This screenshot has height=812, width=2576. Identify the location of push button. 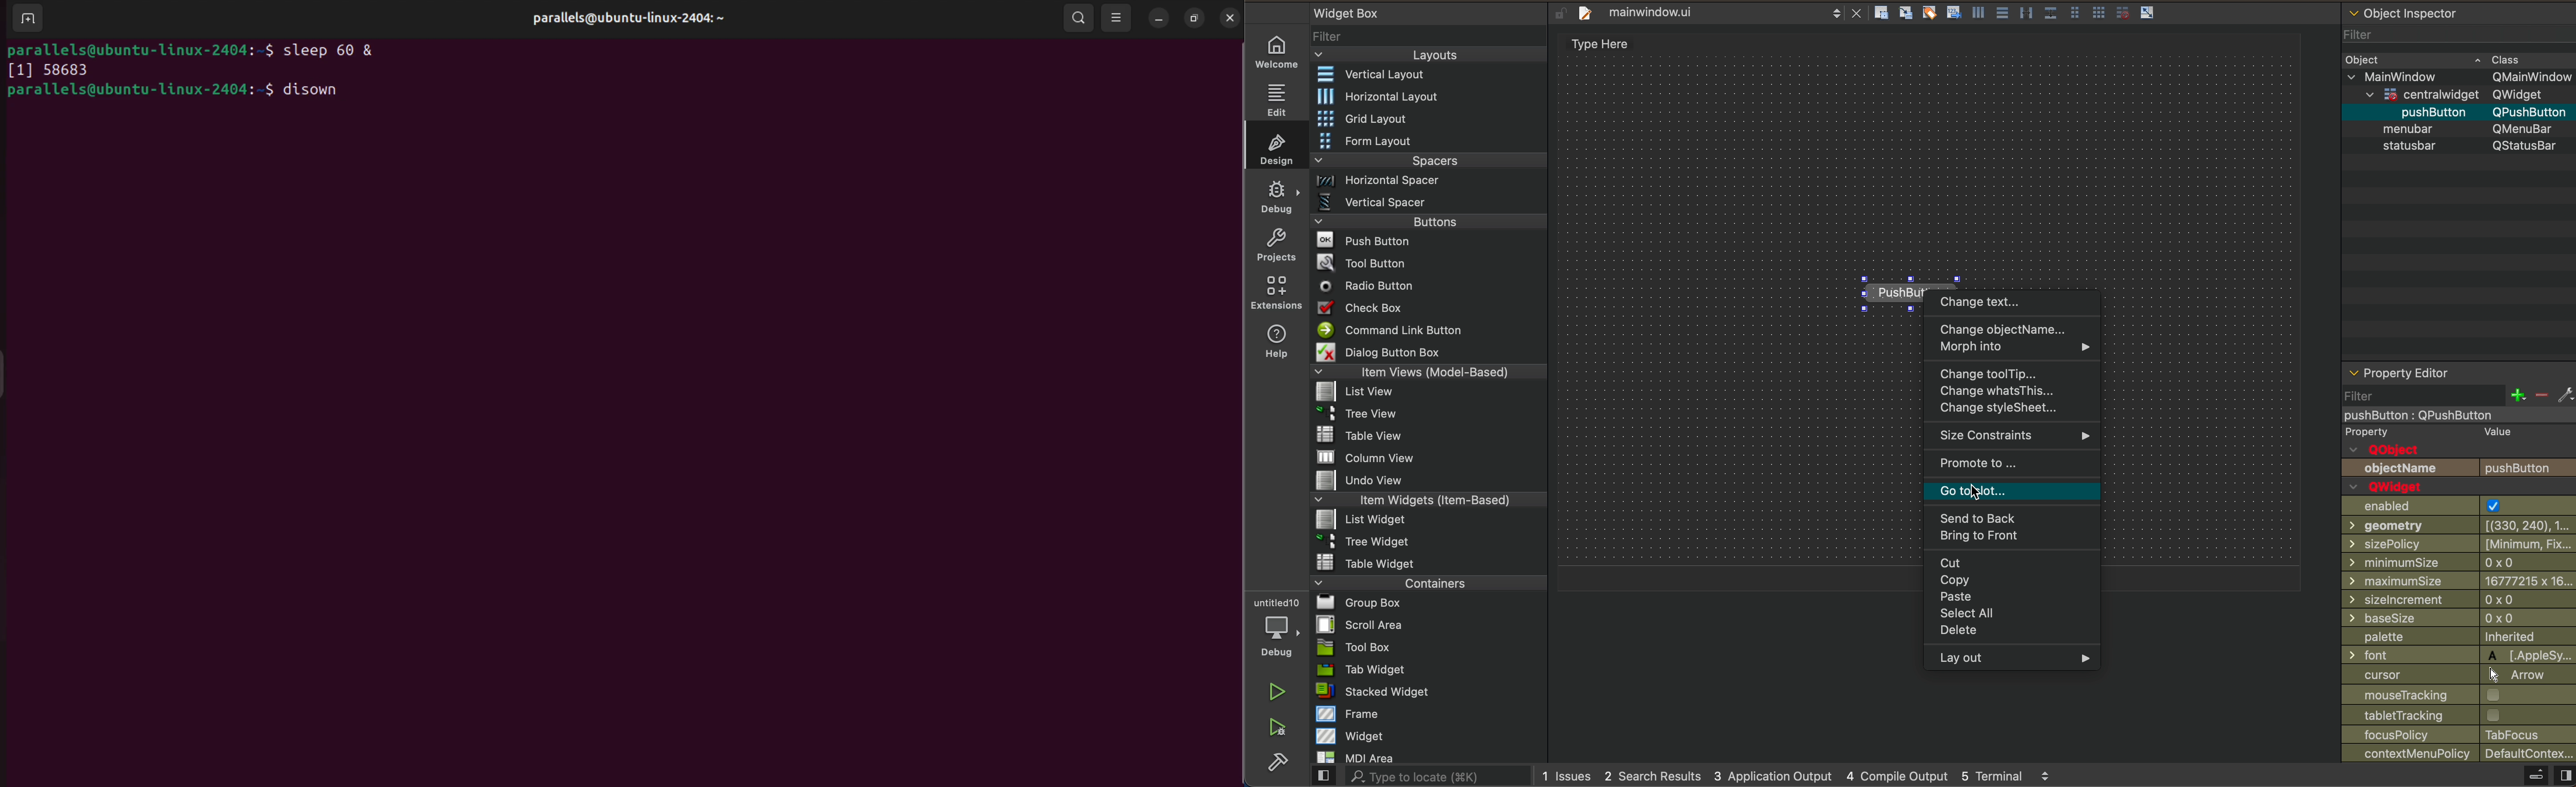
(1429, 242).